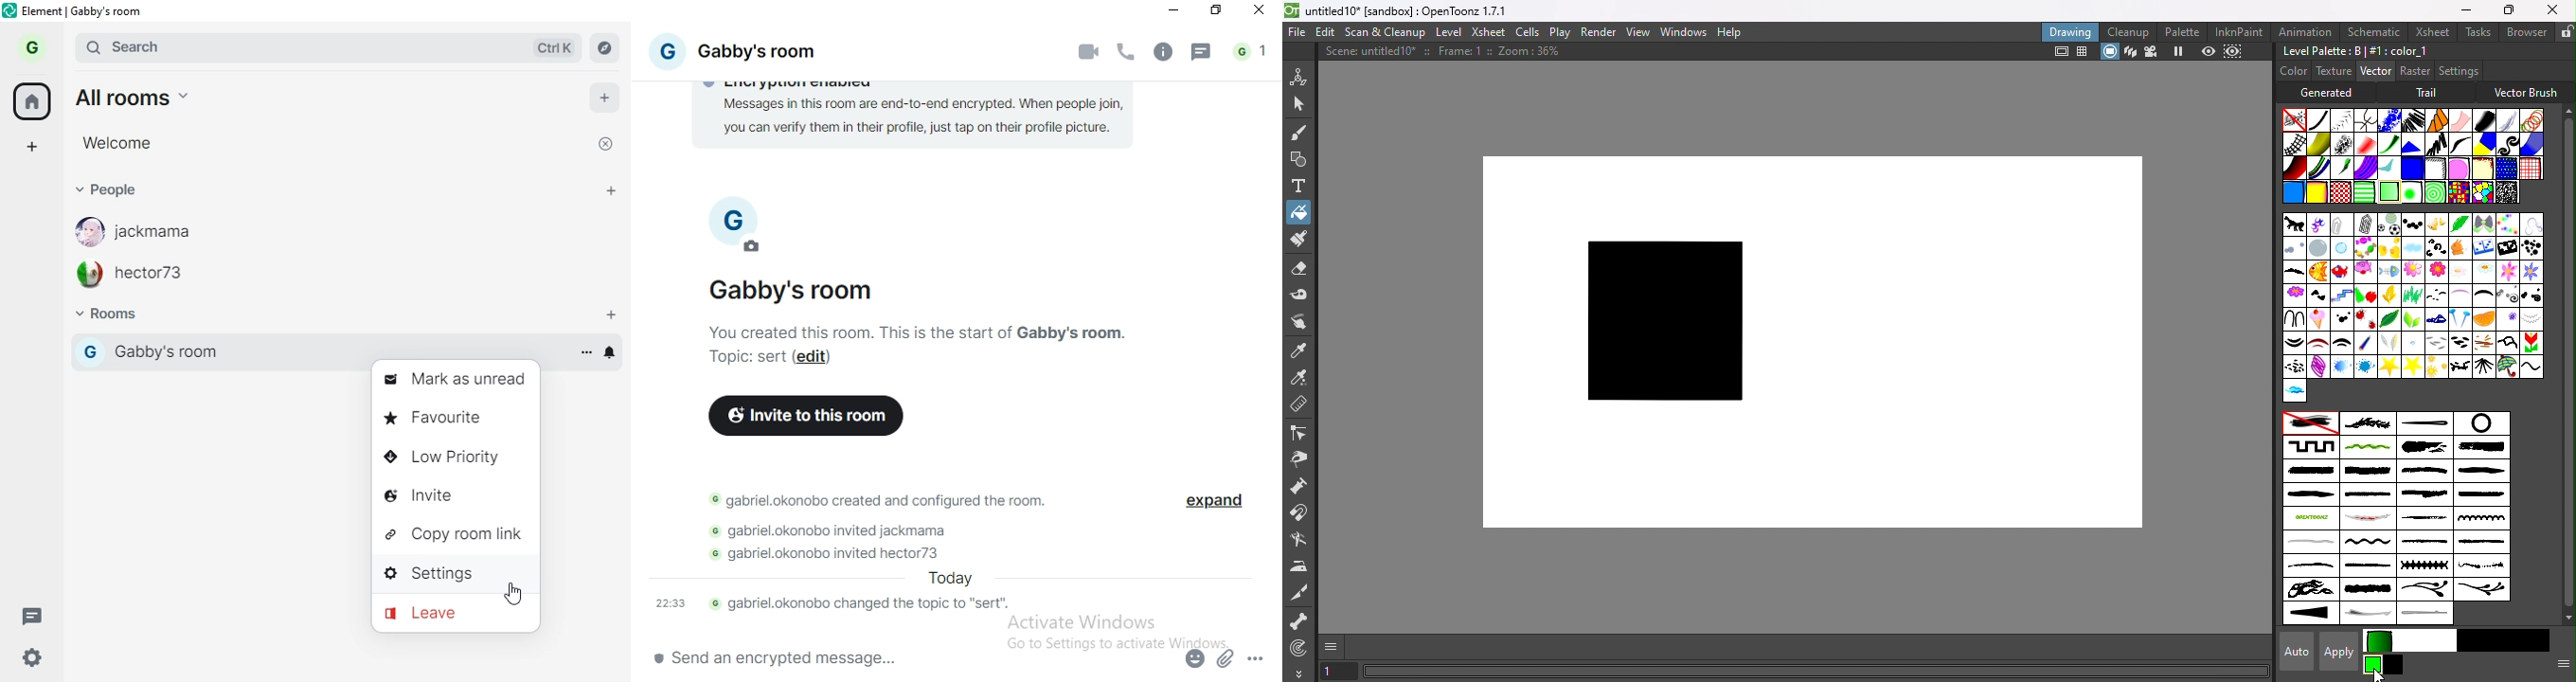  What do you see at coordinates (457, 418) in the screenshot?
I see `favourite` at bounding box center [457, 418].